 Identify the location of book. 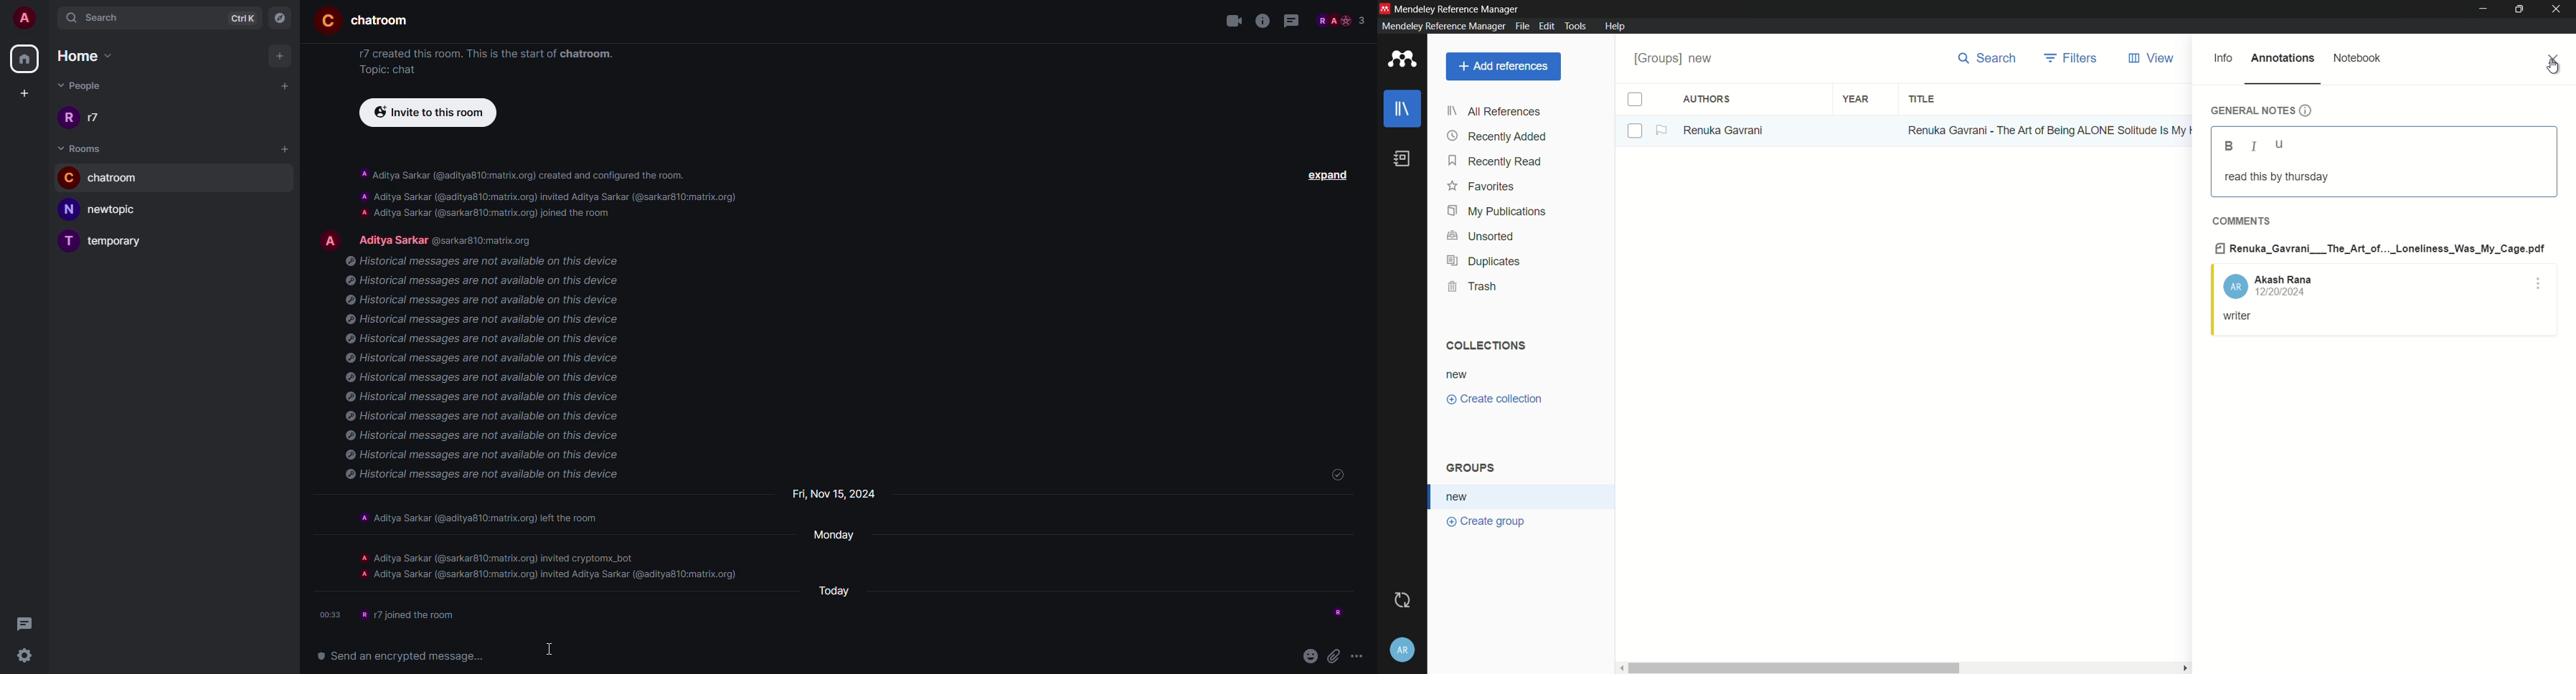
(1402, 159).